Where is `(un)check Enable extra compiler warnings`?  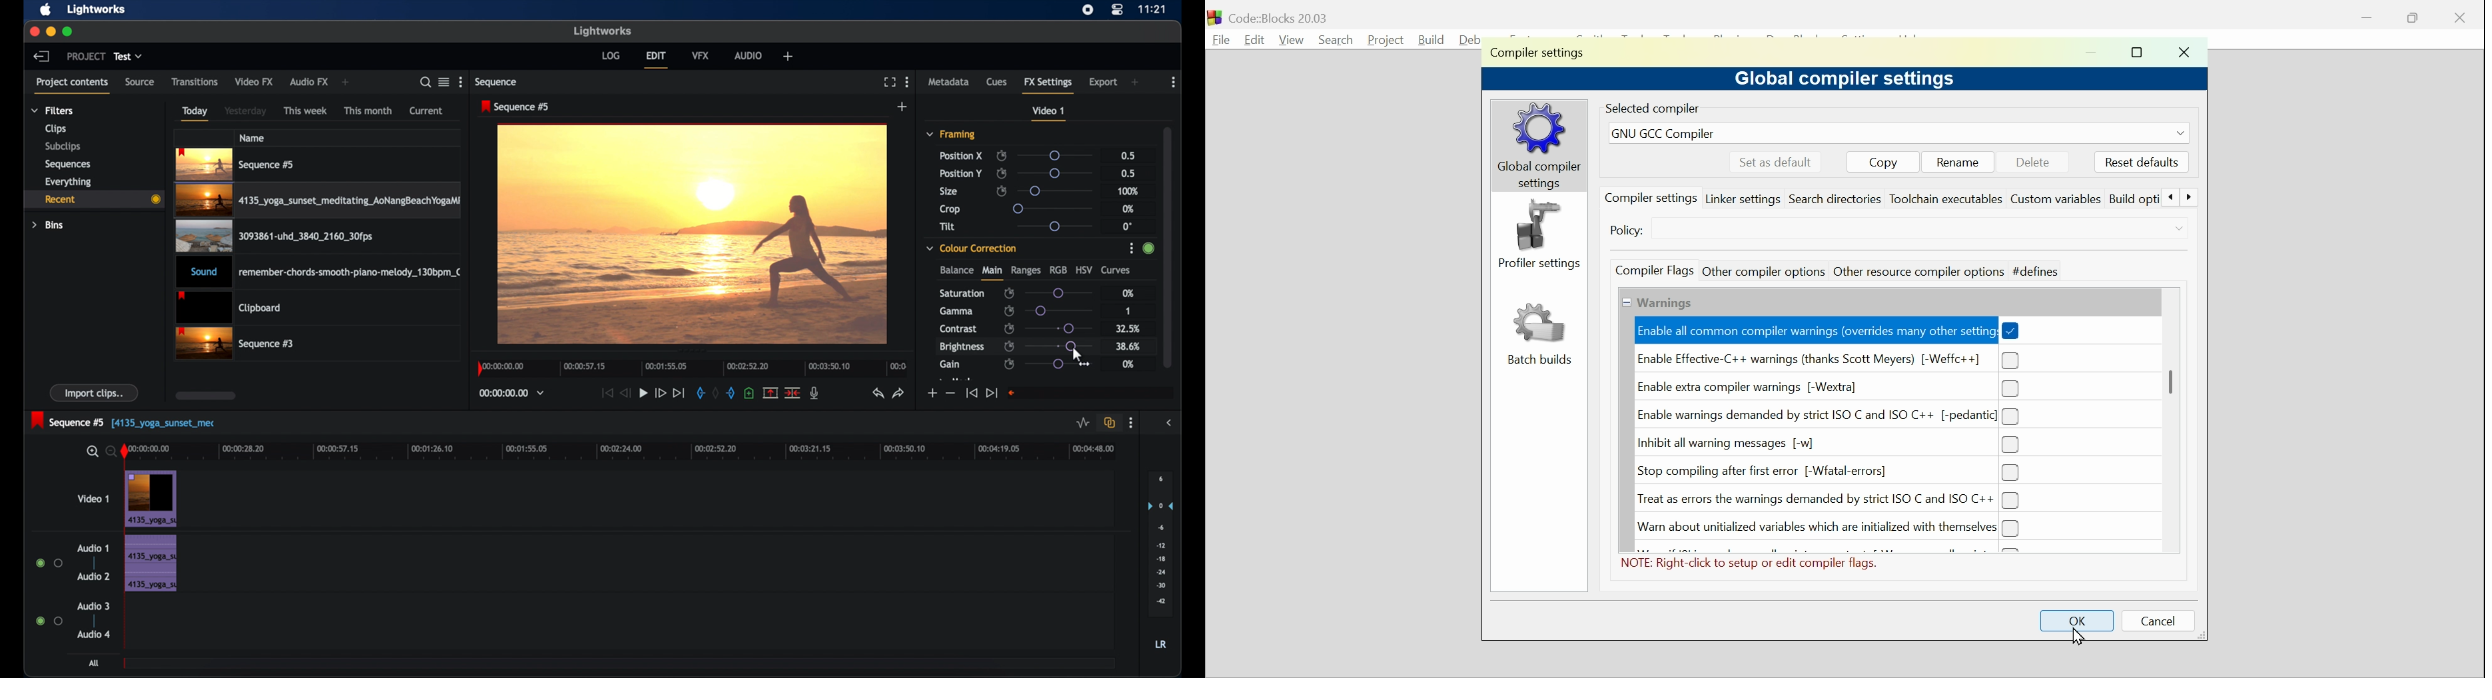
(un)check Enable extra compiler warnings is located at coordinates (1827, 389).